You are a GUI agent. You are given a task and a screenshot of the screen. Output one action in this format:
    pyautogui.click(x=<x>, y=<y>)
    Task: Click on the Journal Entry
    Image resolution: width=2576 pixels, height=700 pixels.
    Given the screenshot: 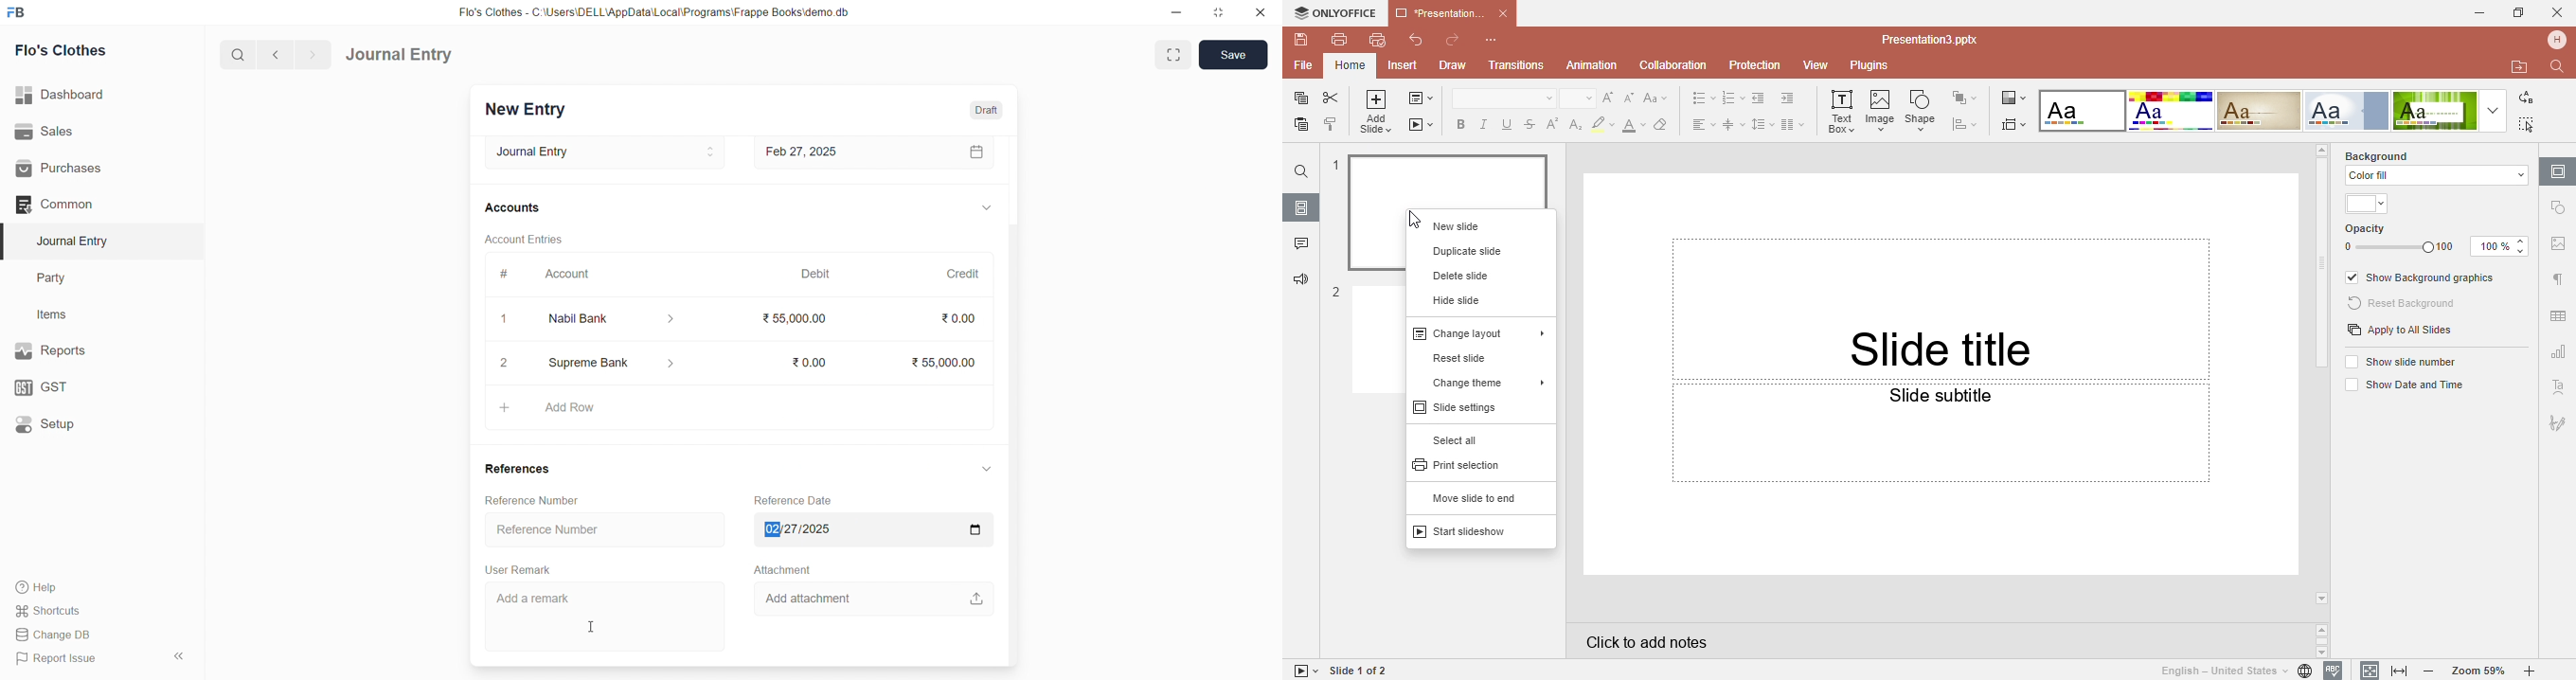 What is the action you would take?
    pyautogui.click(x=76, y=241)
    